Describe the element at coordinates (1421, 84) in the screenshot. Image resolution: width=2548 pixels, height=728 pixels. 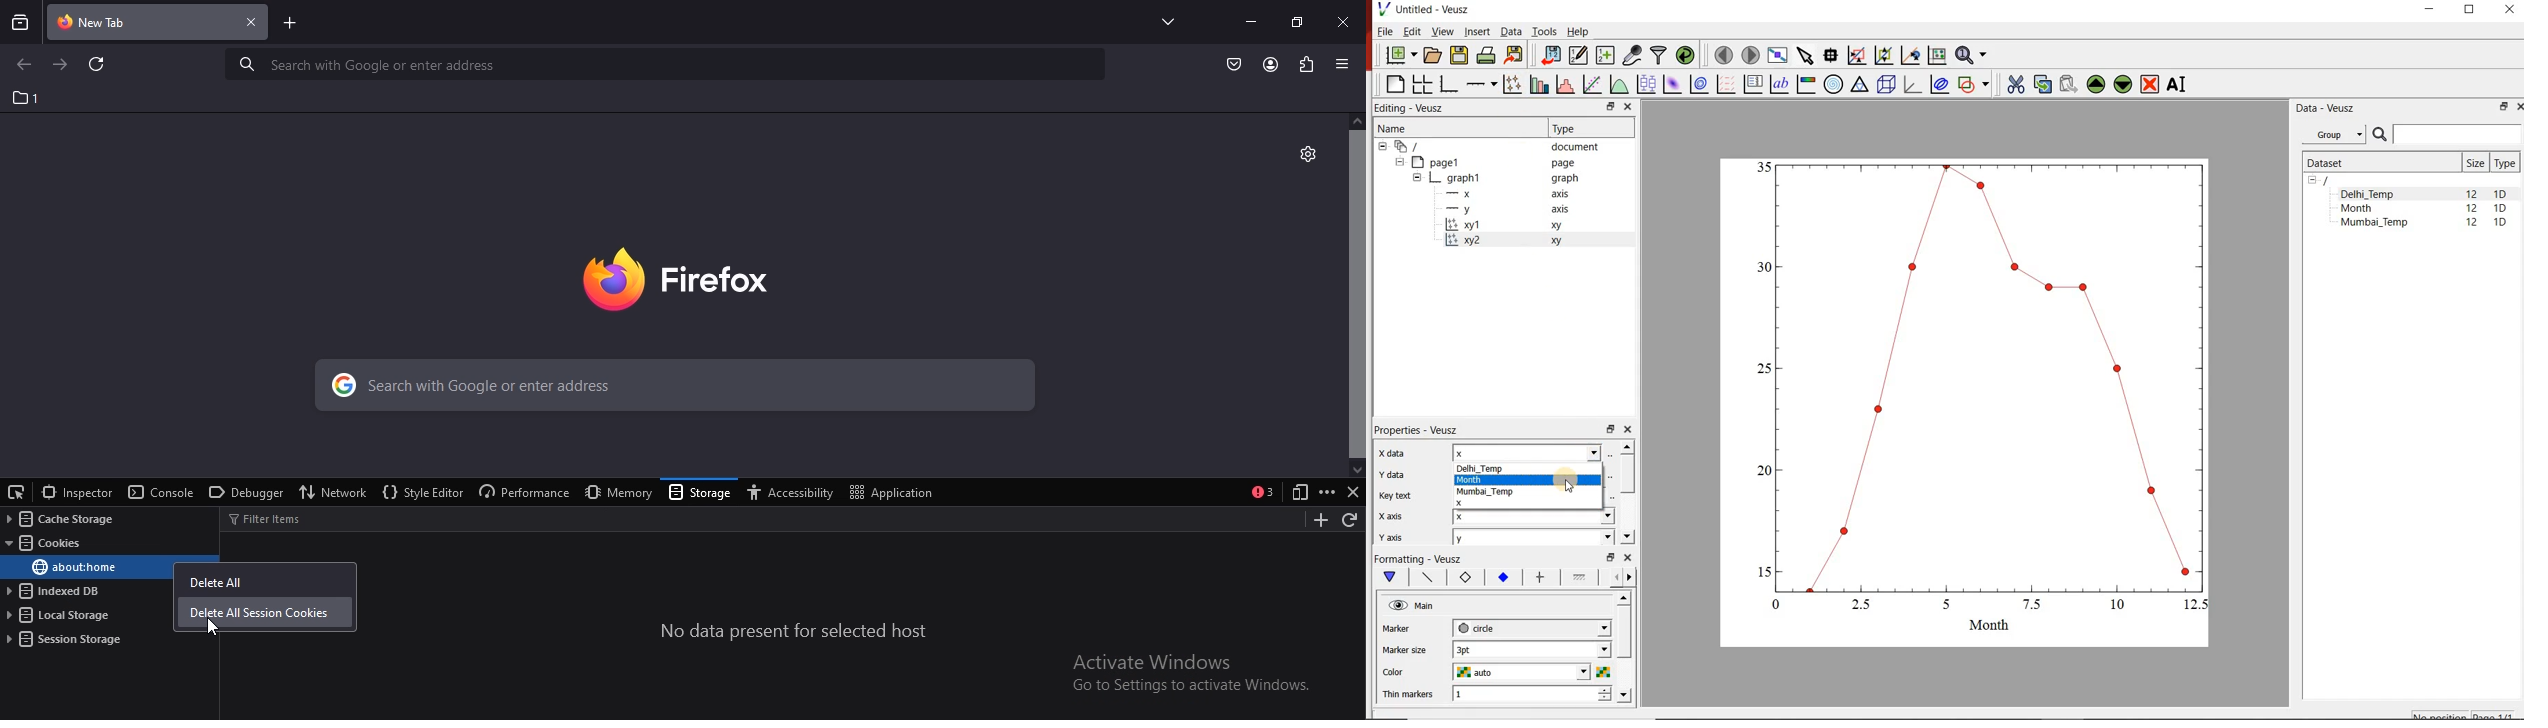
I see `arrange graphs in a grid` at that location.